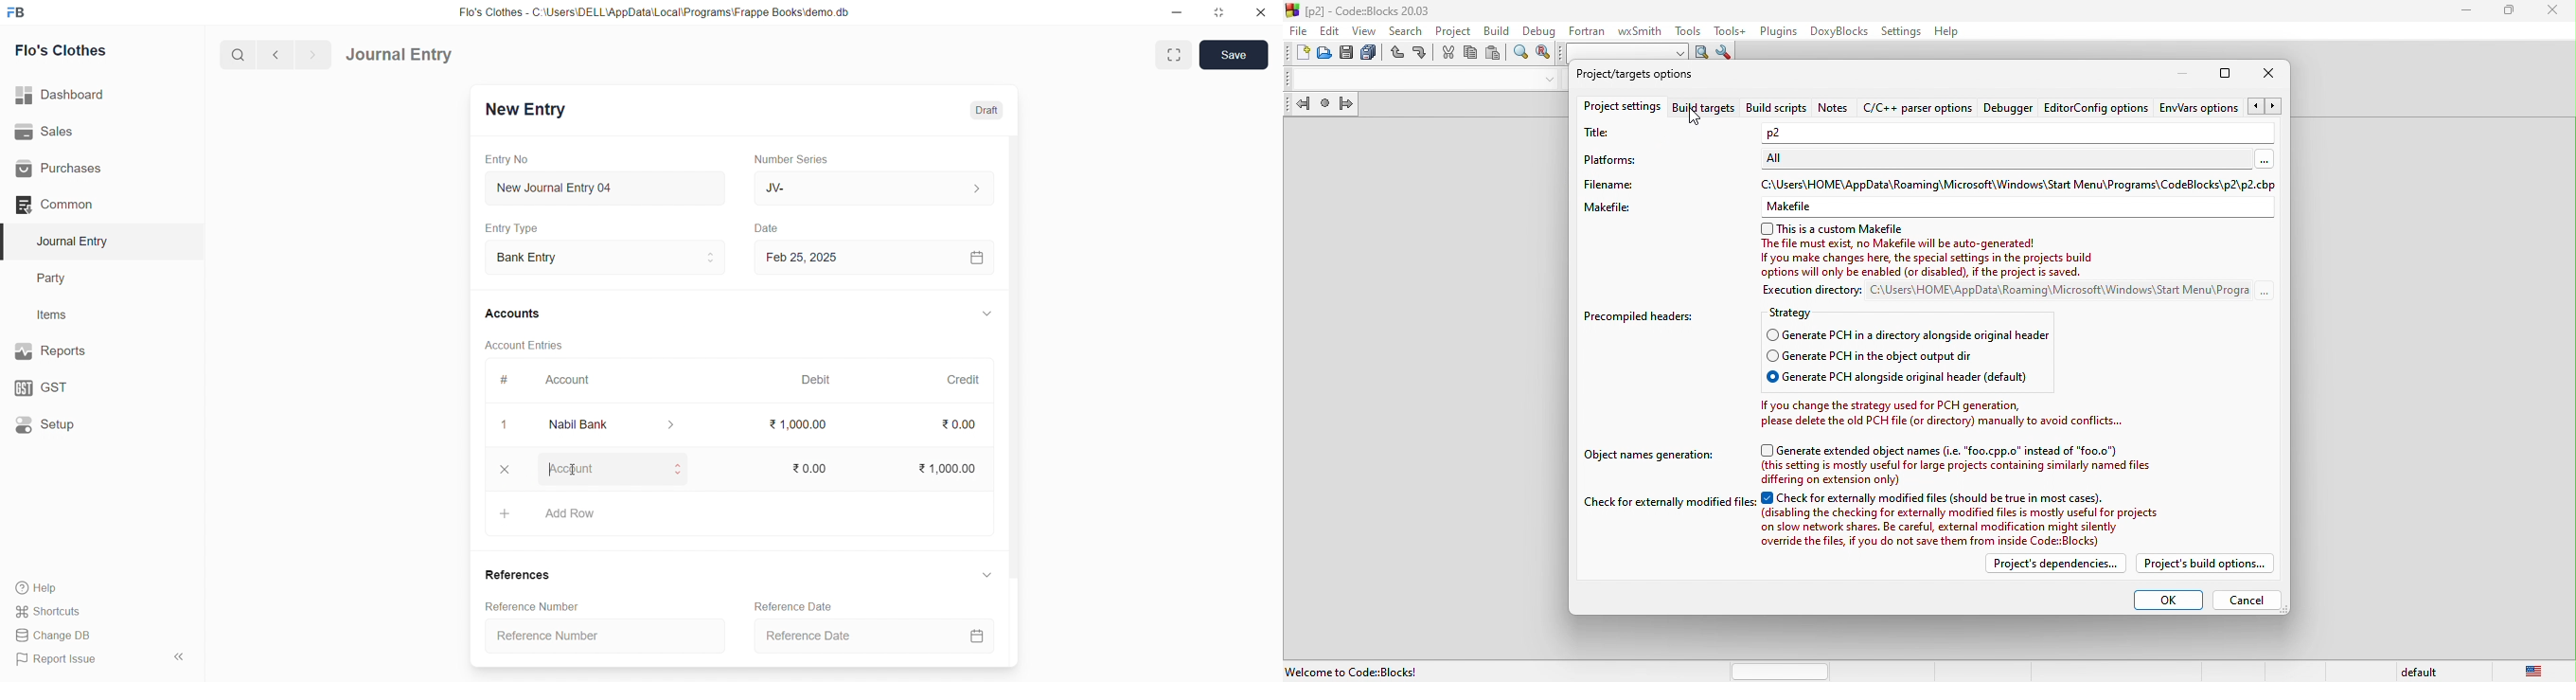 The width and height of the screenshot is (2576, 700). I want to click on (disabling the checking for externally modified files is mostly useful for projects
on slow network shares. Be careful, extemal modification might silently.
ovanide the fies. ¥ vou do net seve them rom inside CofeBioria), so click(1969, 528).